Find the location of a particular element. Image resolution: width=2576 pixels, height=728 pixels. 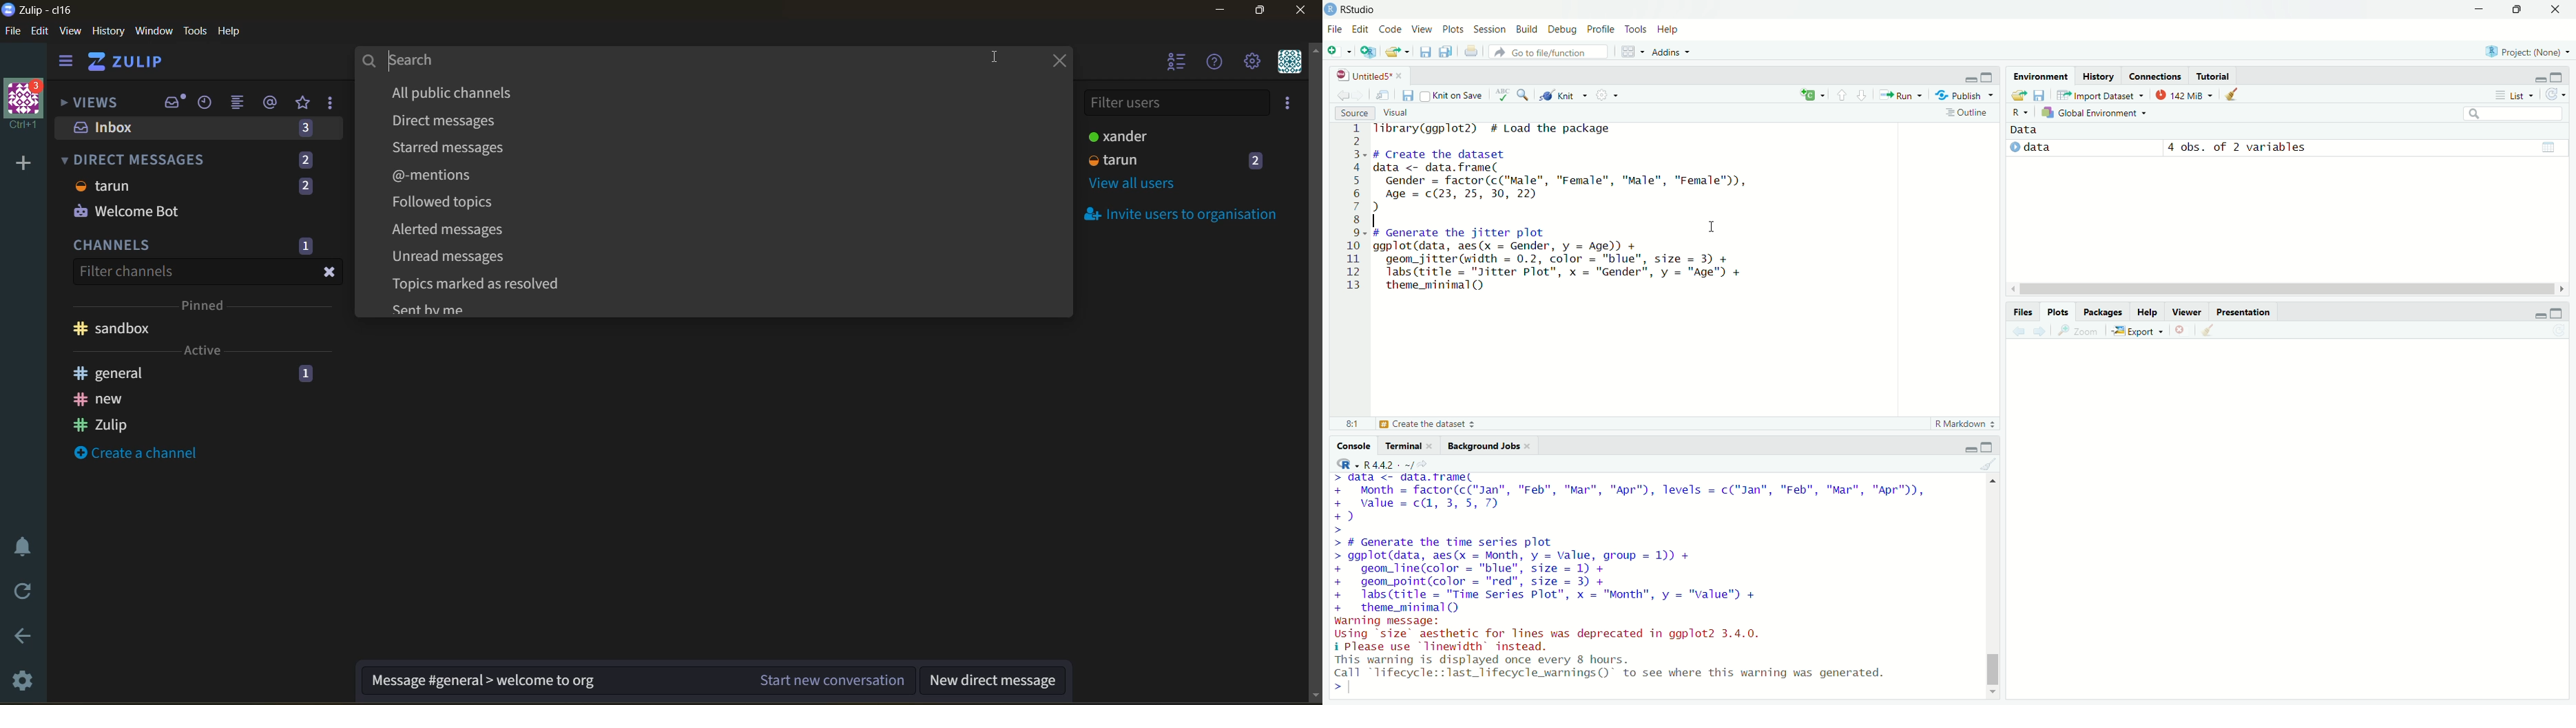

recent conversations is located at coordinates (206, 103).